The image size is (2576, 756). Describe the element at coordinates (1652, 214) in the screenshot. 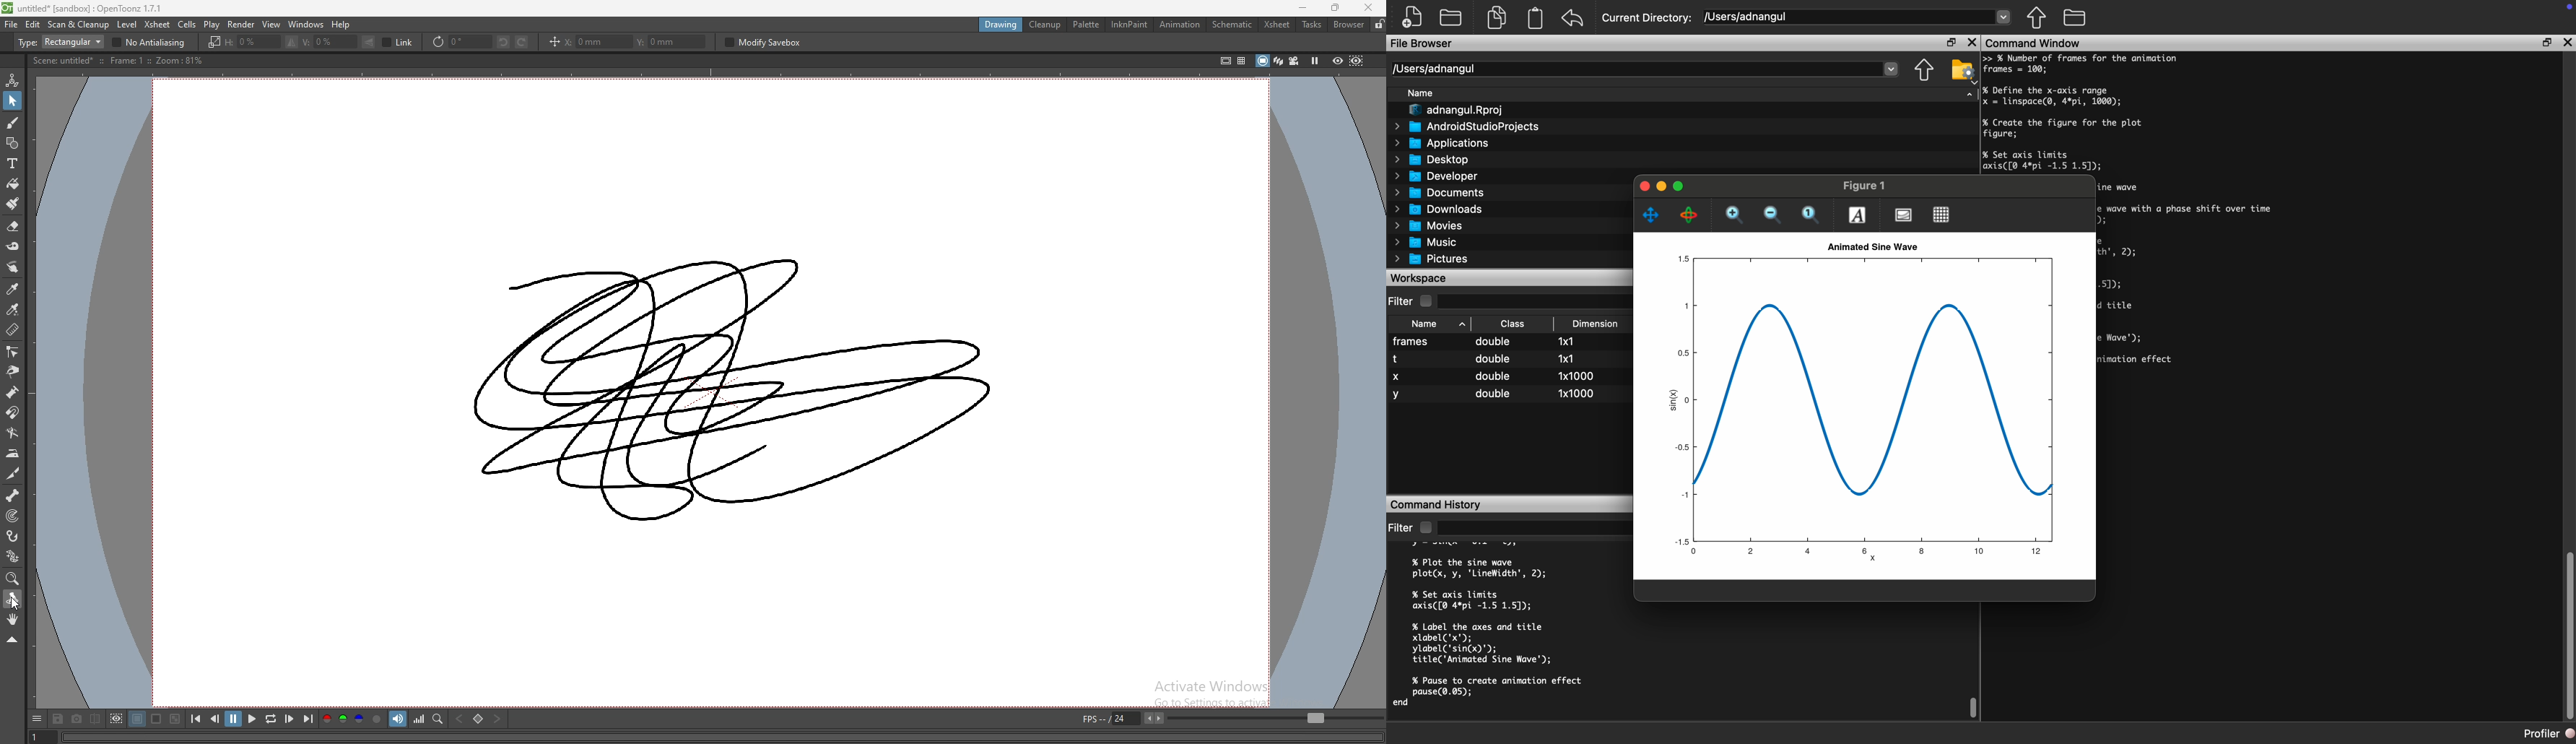

I see `move` at that location.